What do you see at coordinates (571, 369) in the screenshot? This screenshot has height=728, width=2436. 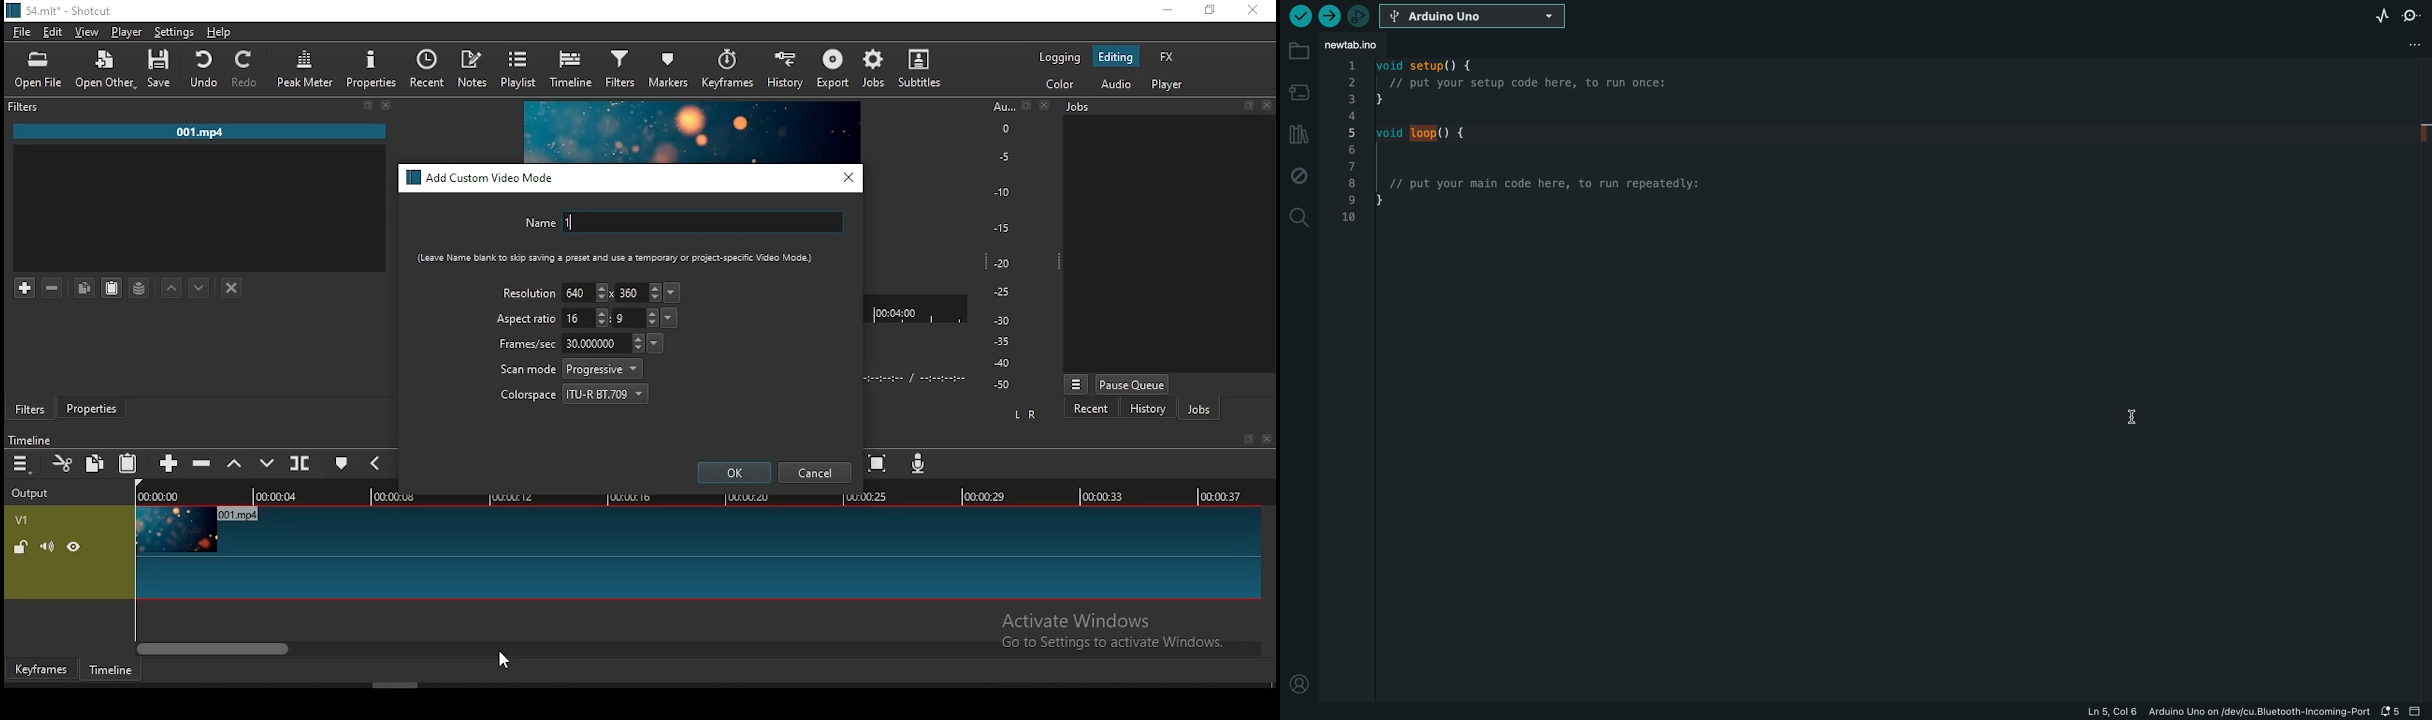 I see `scan mode` at bounding box center [571, 369].